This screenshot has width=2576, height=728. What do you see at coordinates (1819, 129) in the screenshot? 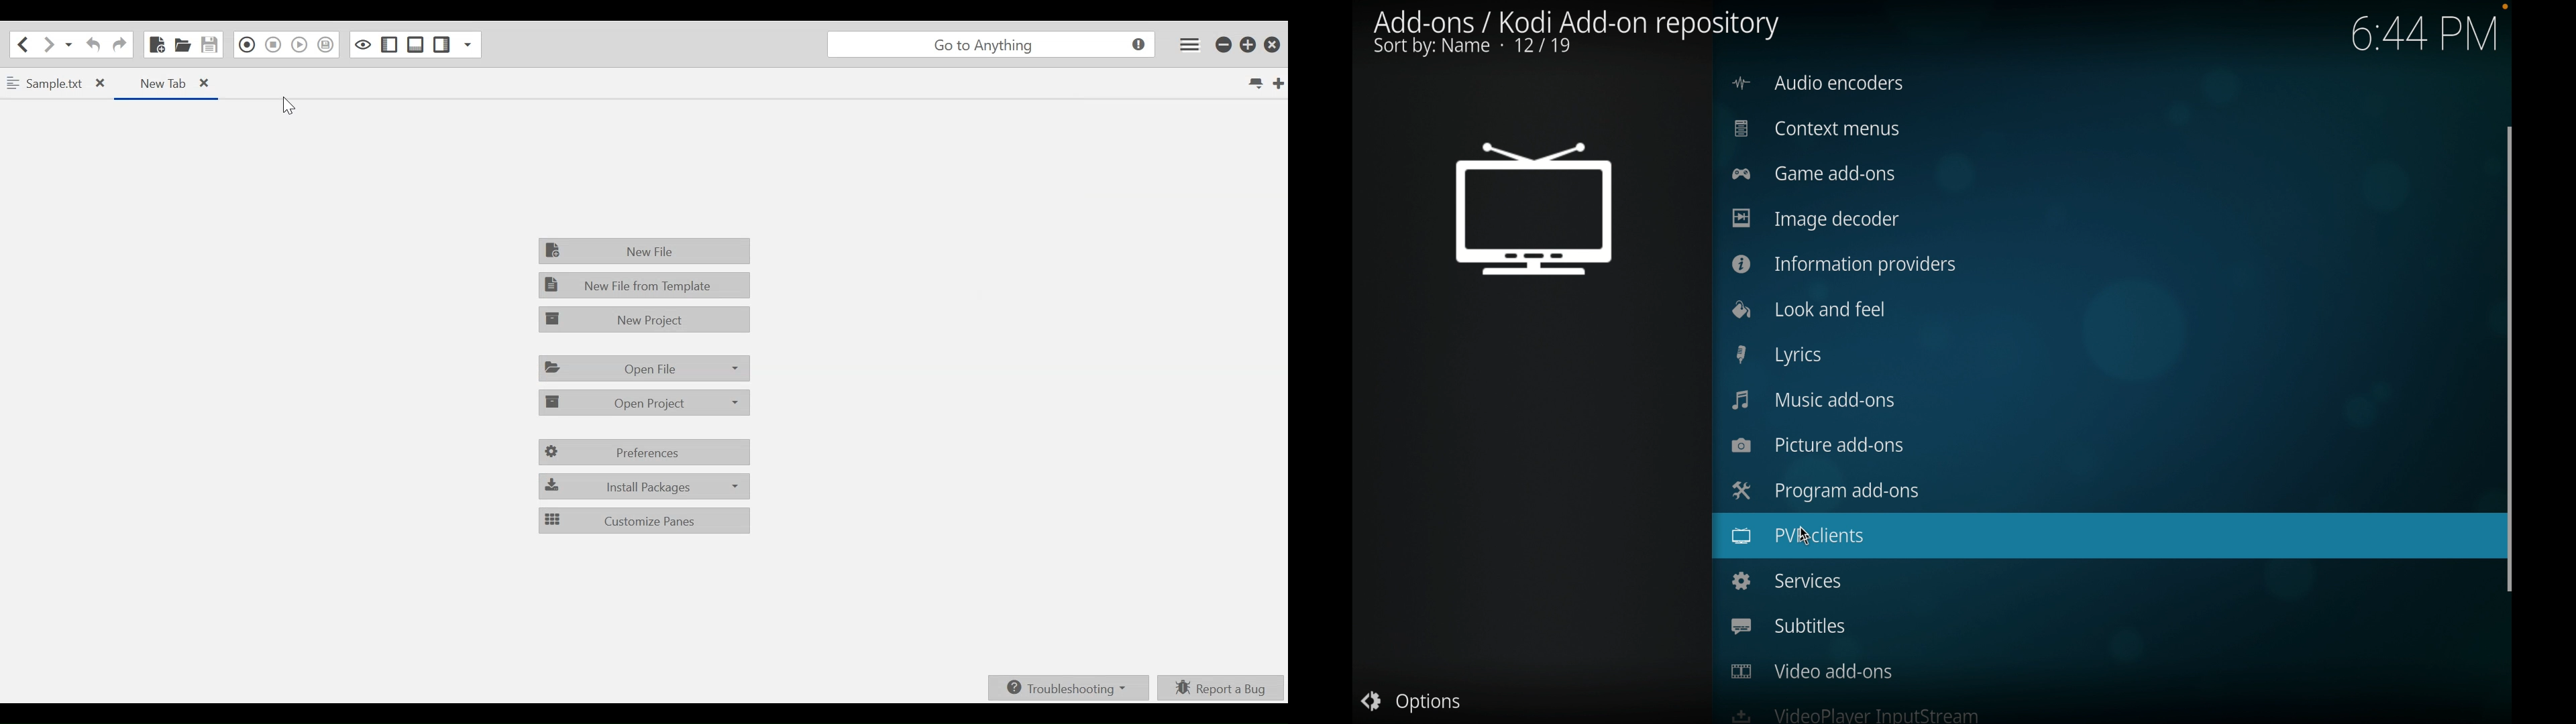
I see `context menus` at bounding box center [1819, 129].